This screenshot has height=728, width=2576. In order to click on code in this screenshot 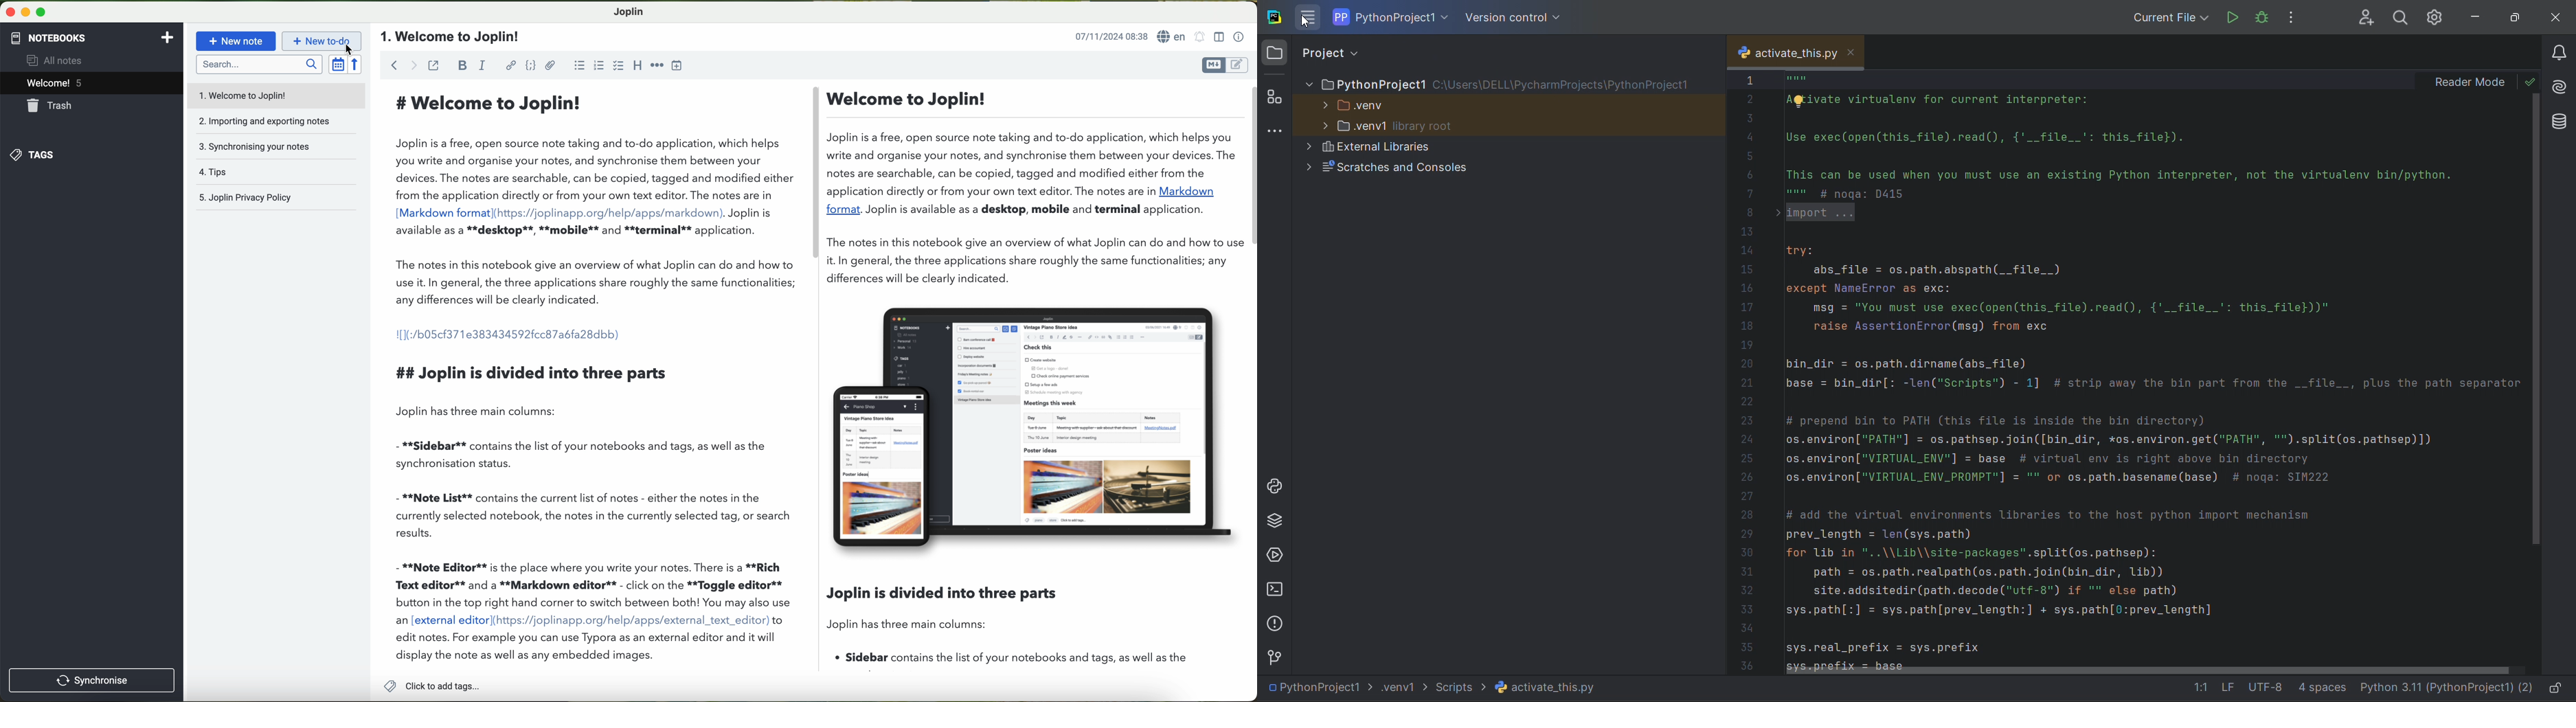, I will do `click(531, 65)`.